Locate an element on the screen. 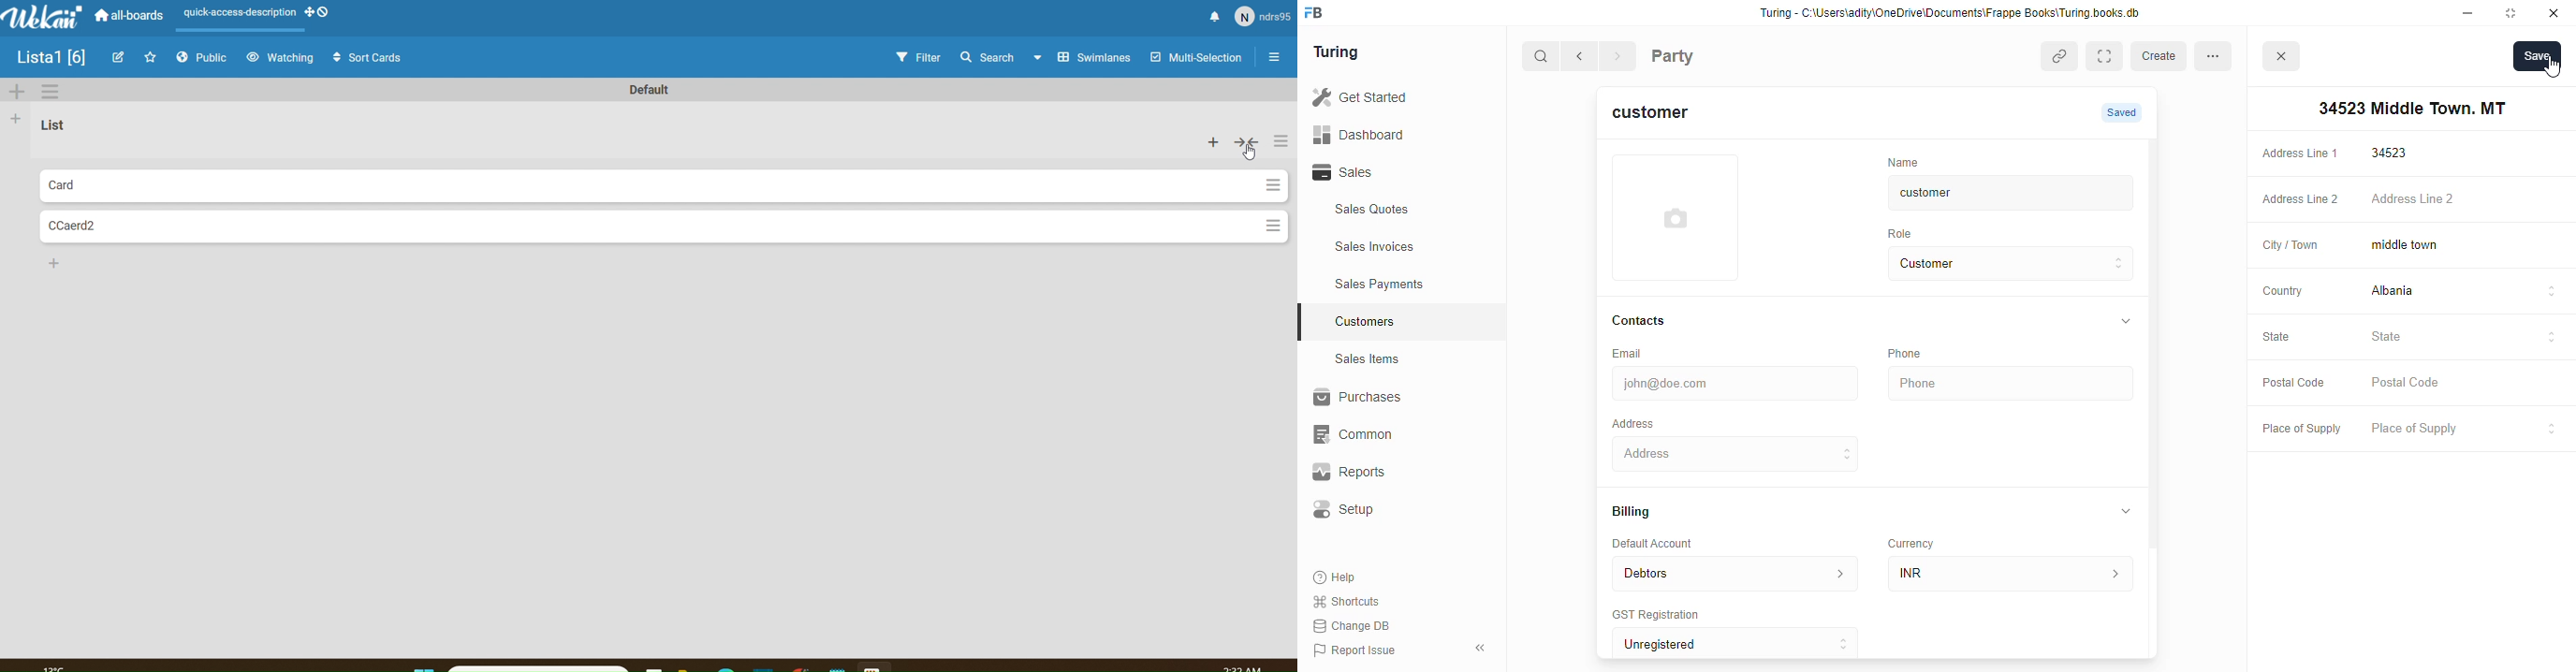 The height and width of the screenshot is (672, 2576). Help is located at coordinates (1337, 578).